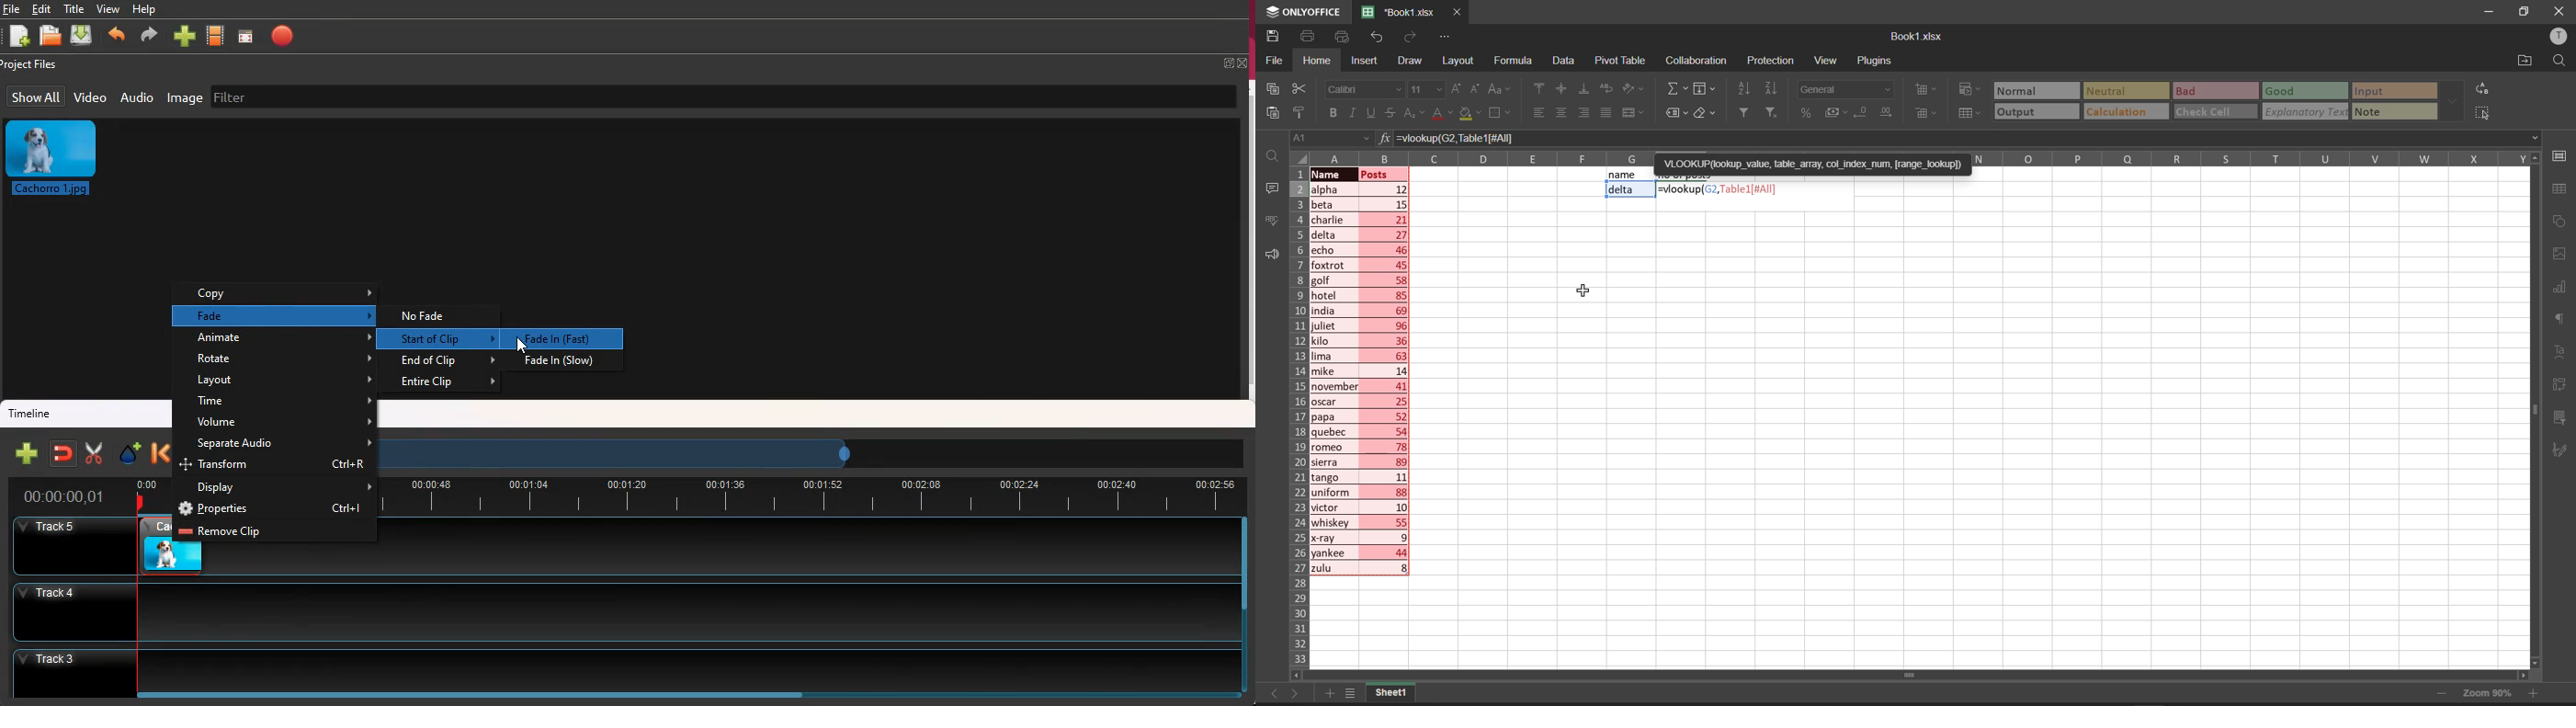 Image resolution: width=2576 pixels, height=728 pixels. What do you see at coordinates (1271, 694) in the screenshot?
I see `move to the sheet left to the current sheet` at bounding box center [1271, 694].